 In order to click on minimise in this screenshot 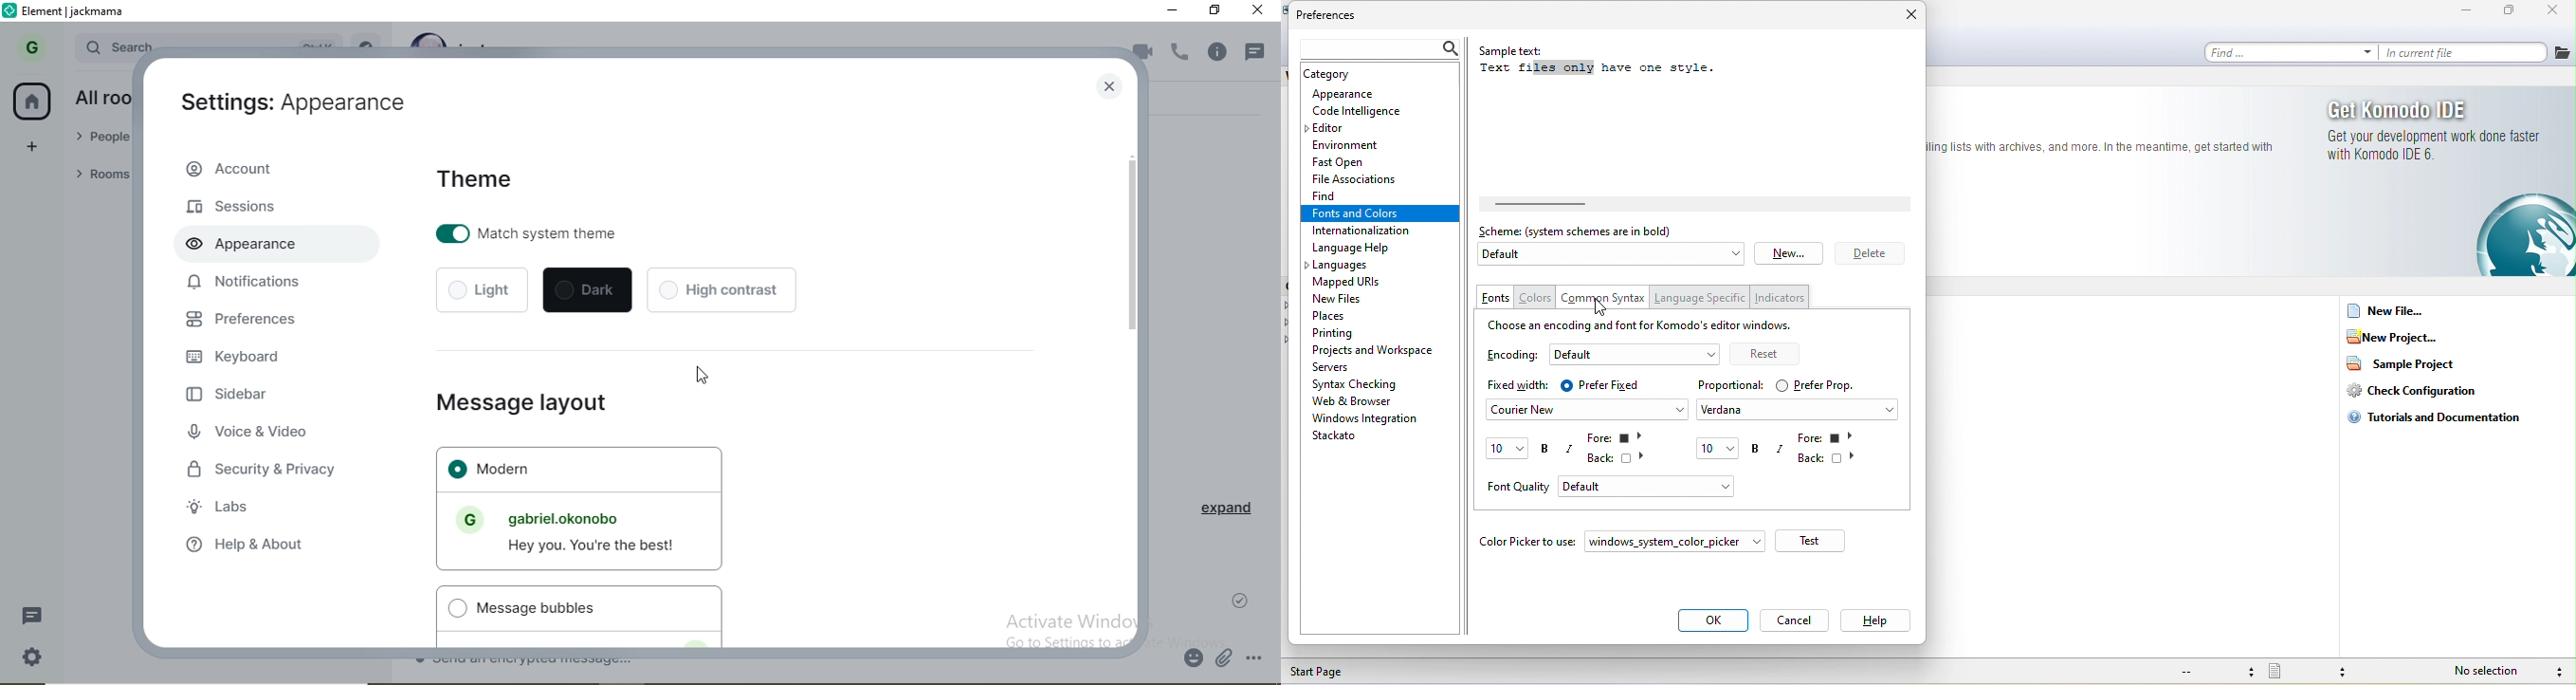, I will do `click(1173, 11)`.